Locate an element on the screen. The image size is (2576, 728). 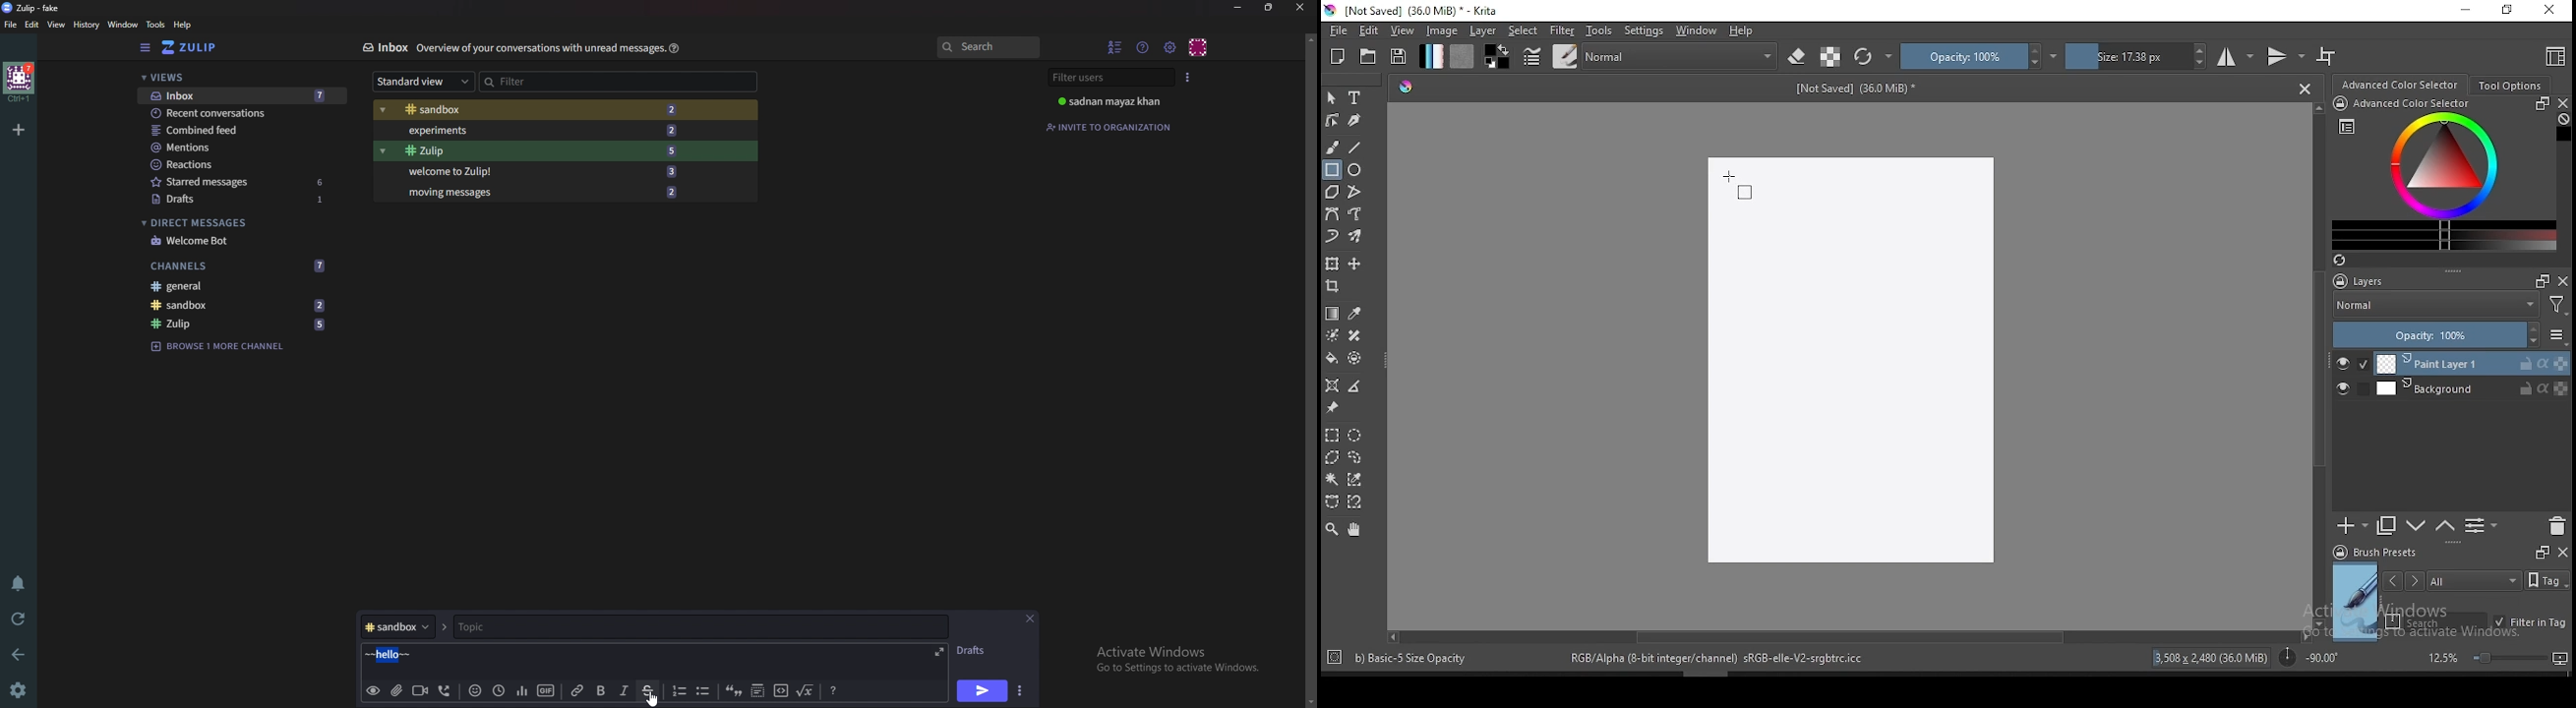
Window is located at coordinates (124, 25).